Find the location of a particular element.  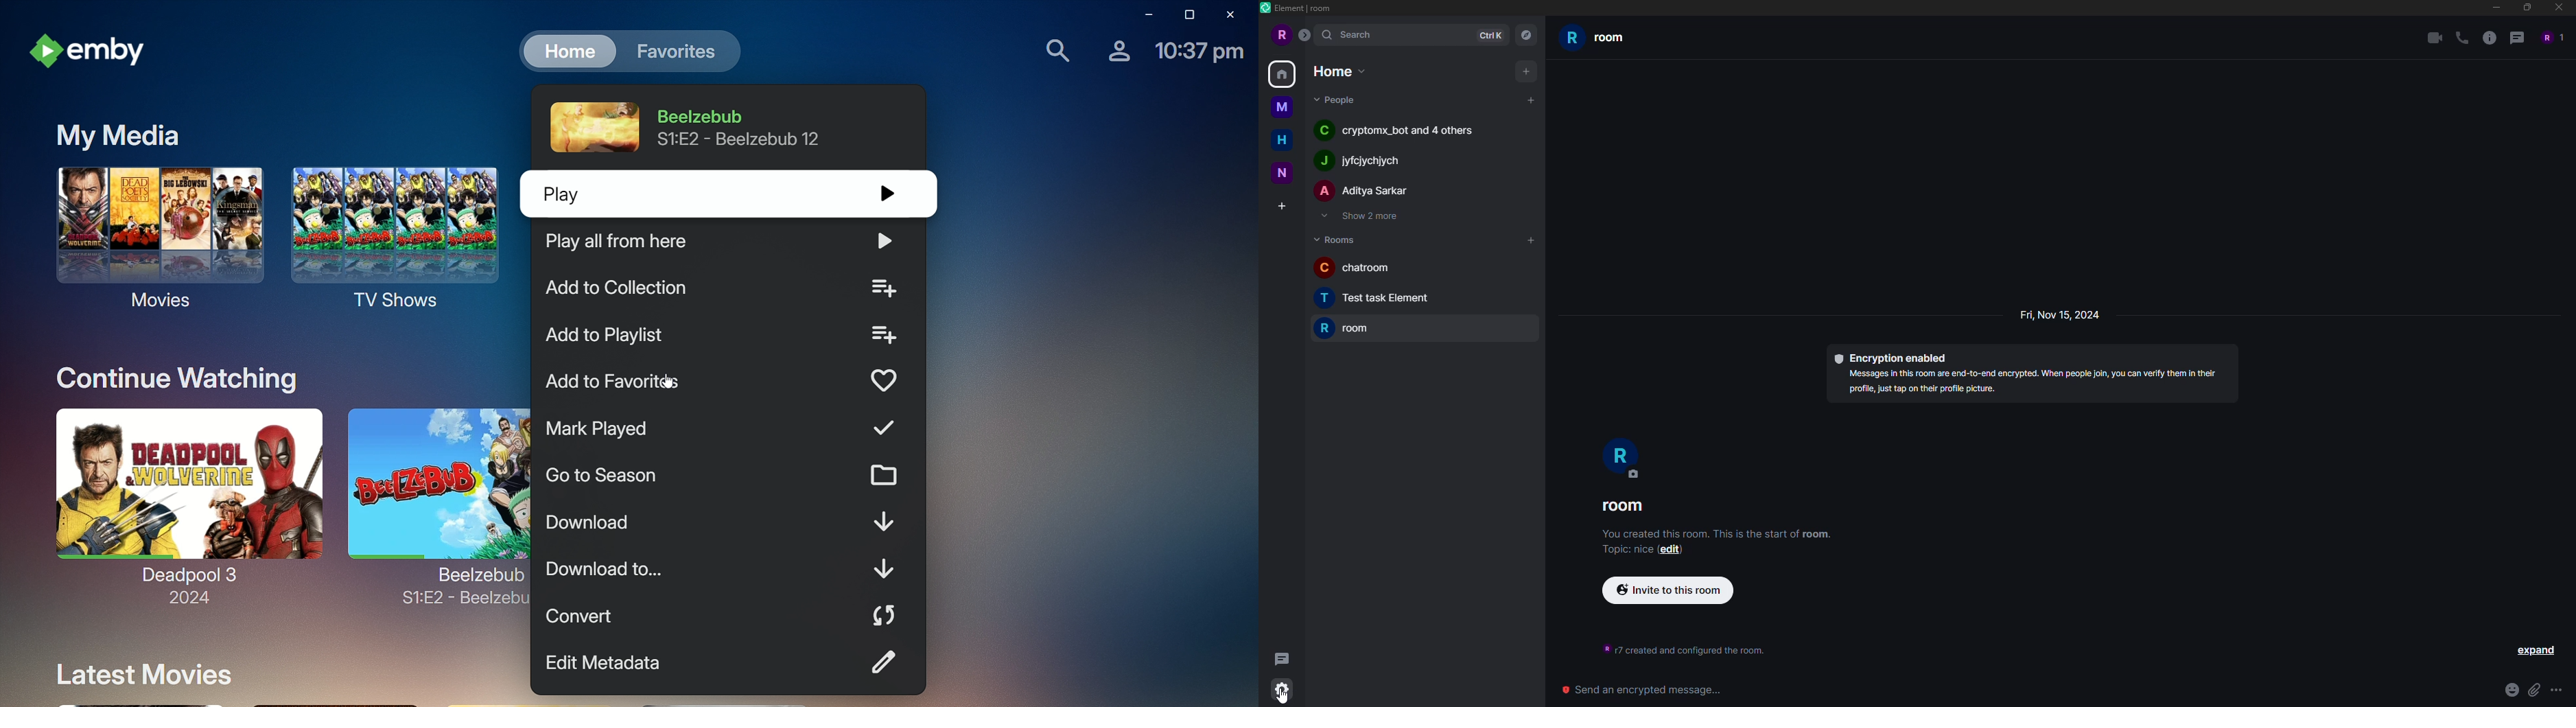

expand is located at coordinates (2539, 650).